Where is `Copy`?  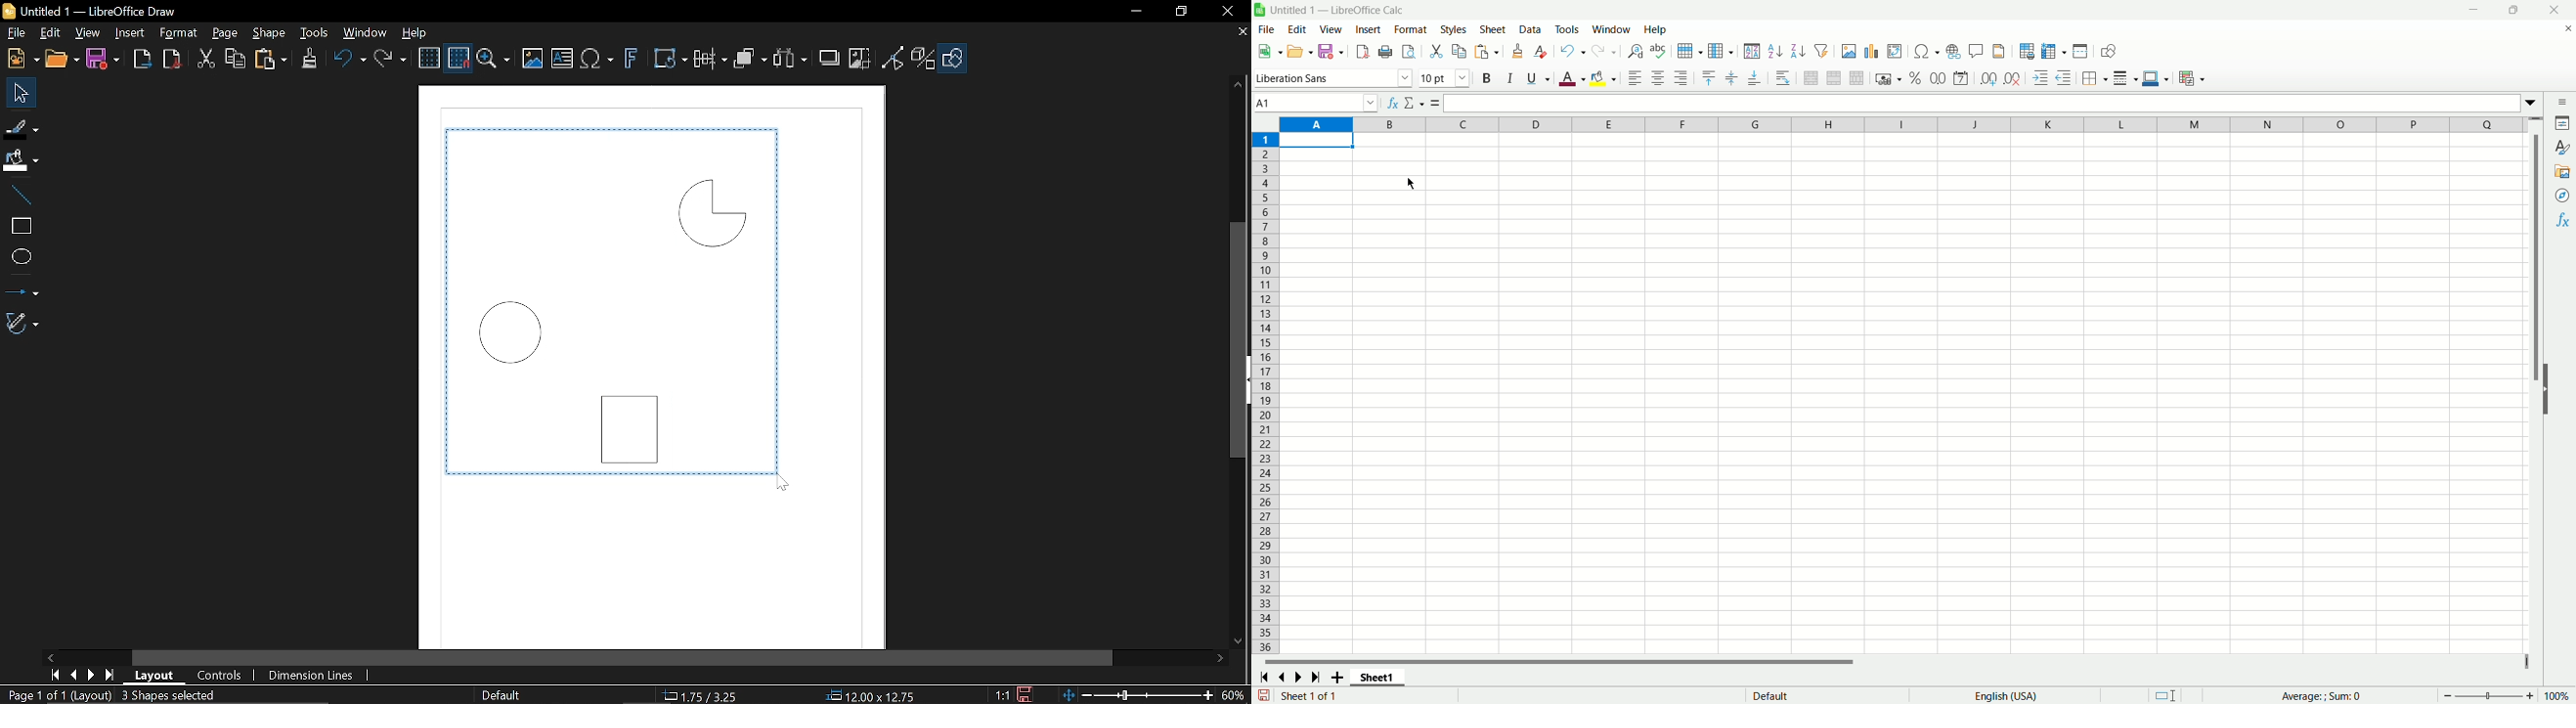
Copy is located at coordinates (238, 59).